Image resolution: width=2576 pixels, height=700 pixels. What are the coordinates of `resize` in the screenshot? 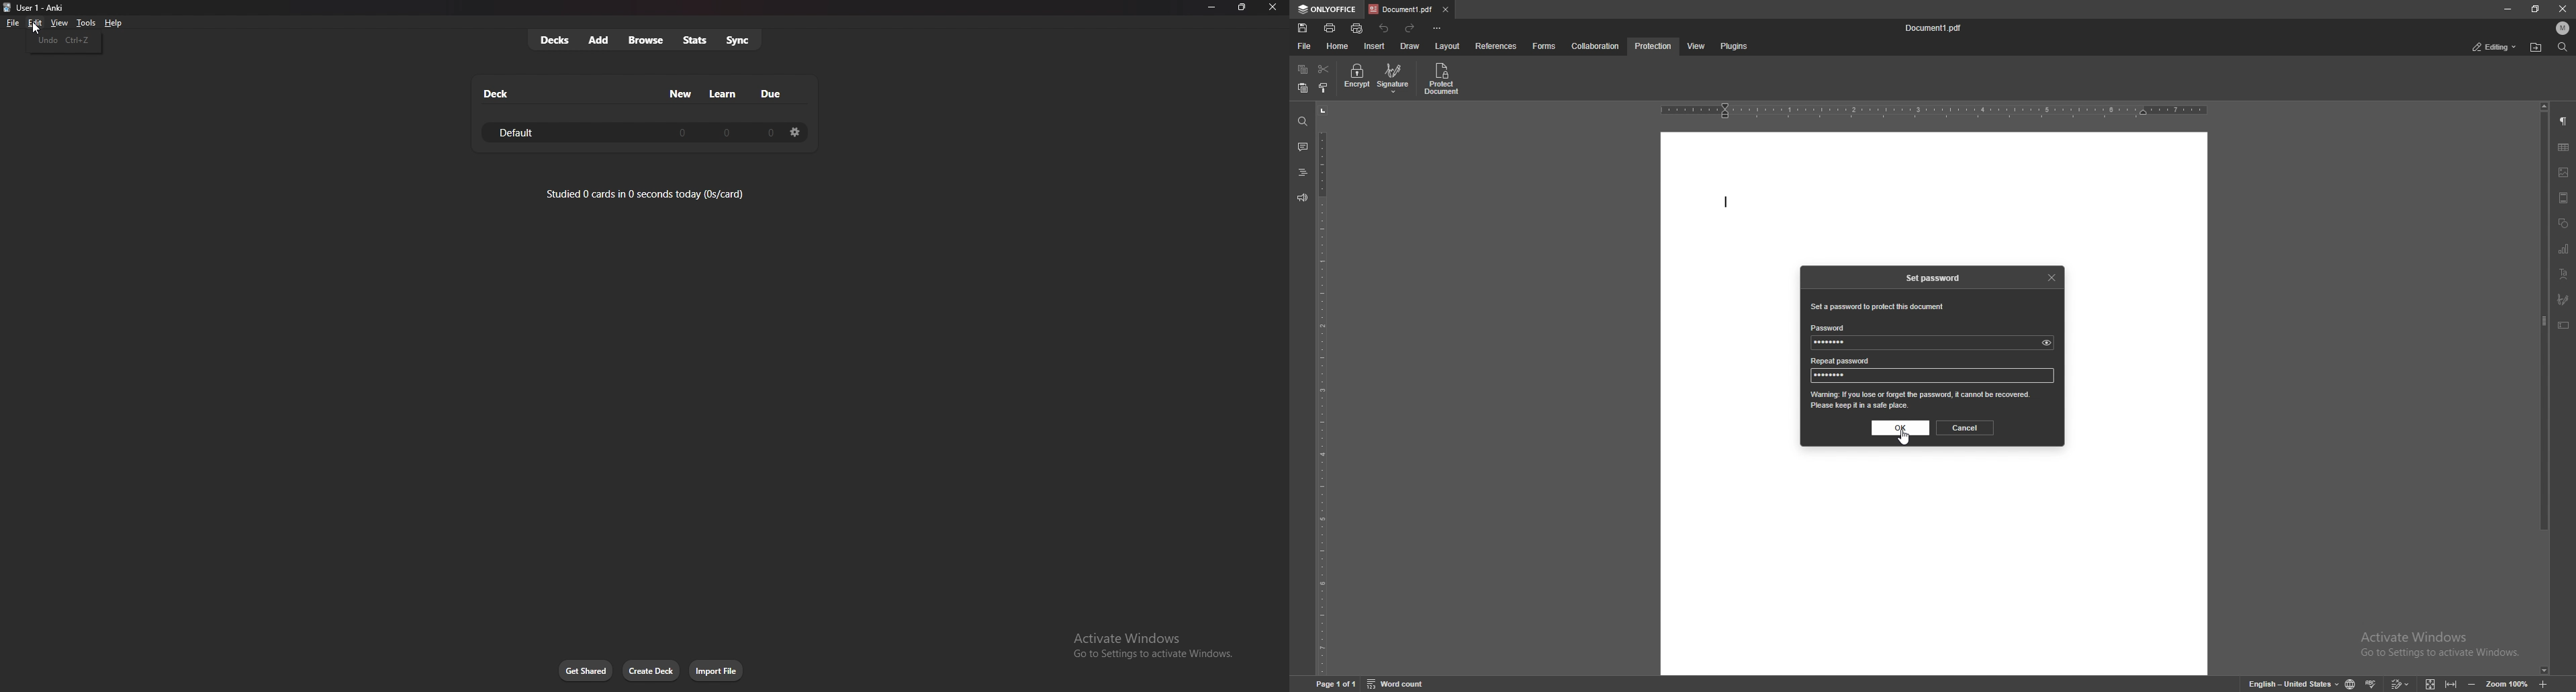 It's located at (2537, 9).